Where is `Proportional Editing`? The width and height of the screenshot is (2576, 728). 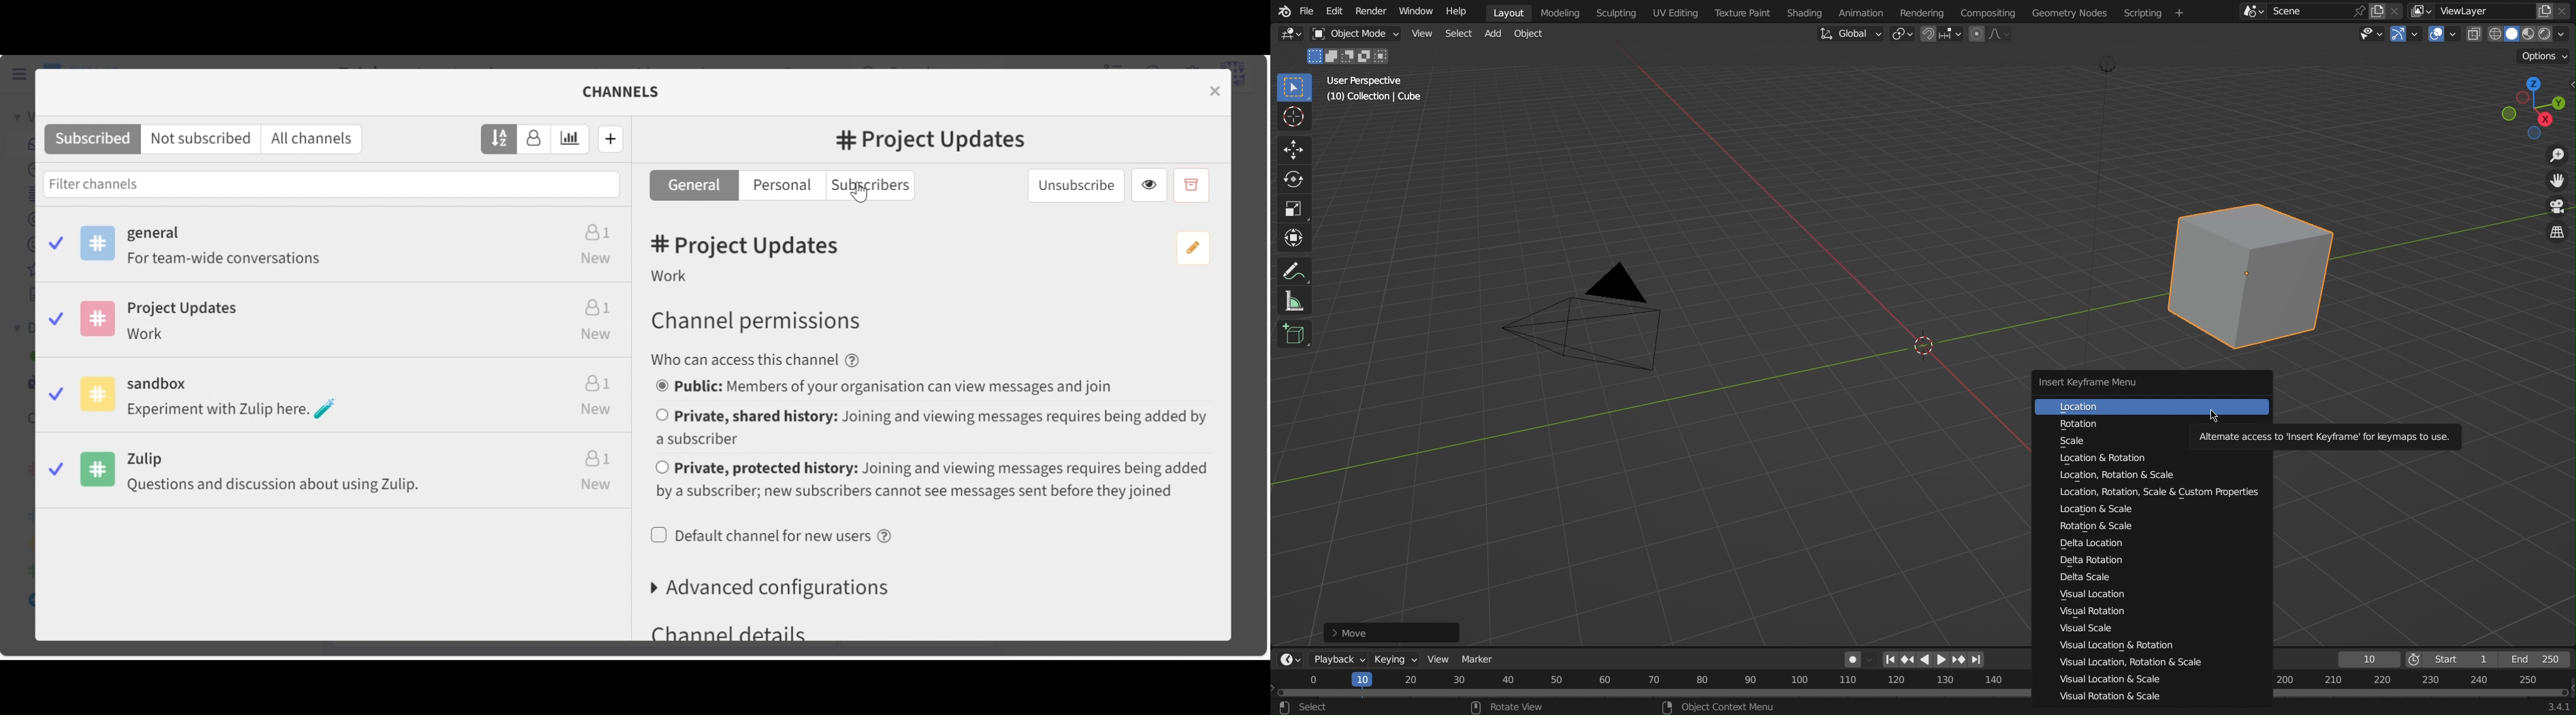 Proportional Editing is located at coordinates (1991, 34).